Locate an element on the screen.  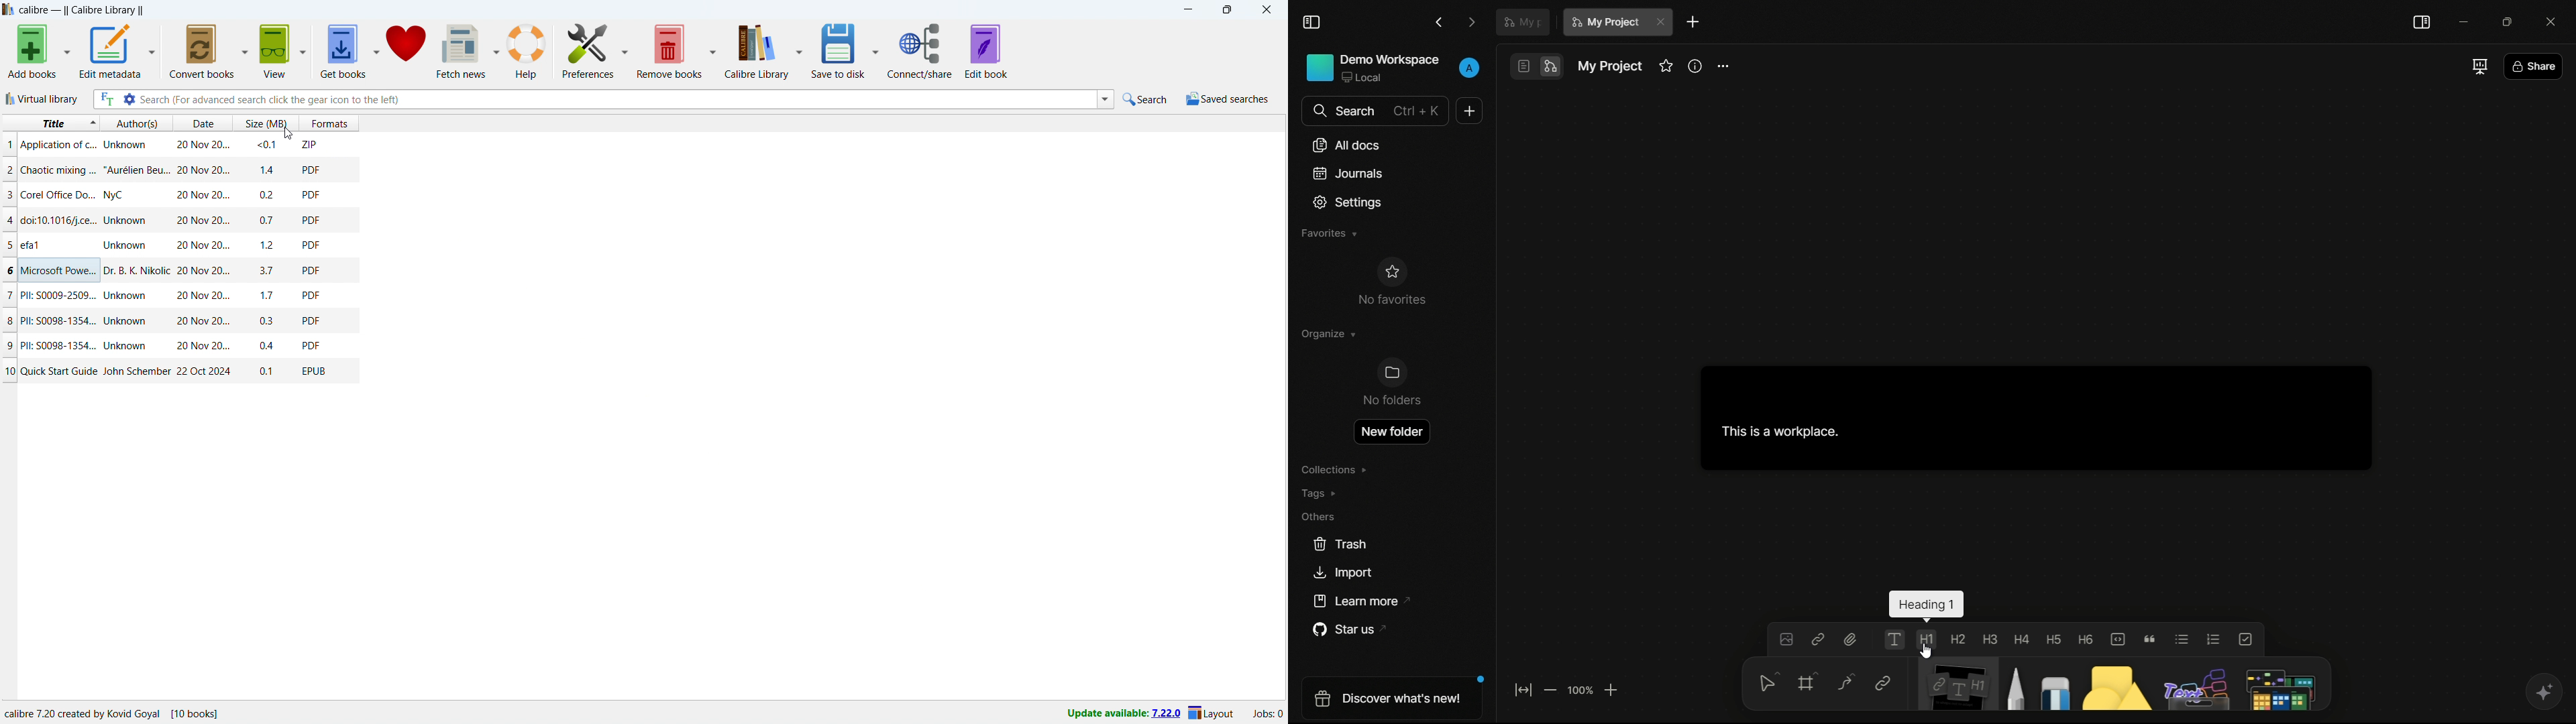
fetch news is located at coordinates (462, 51).